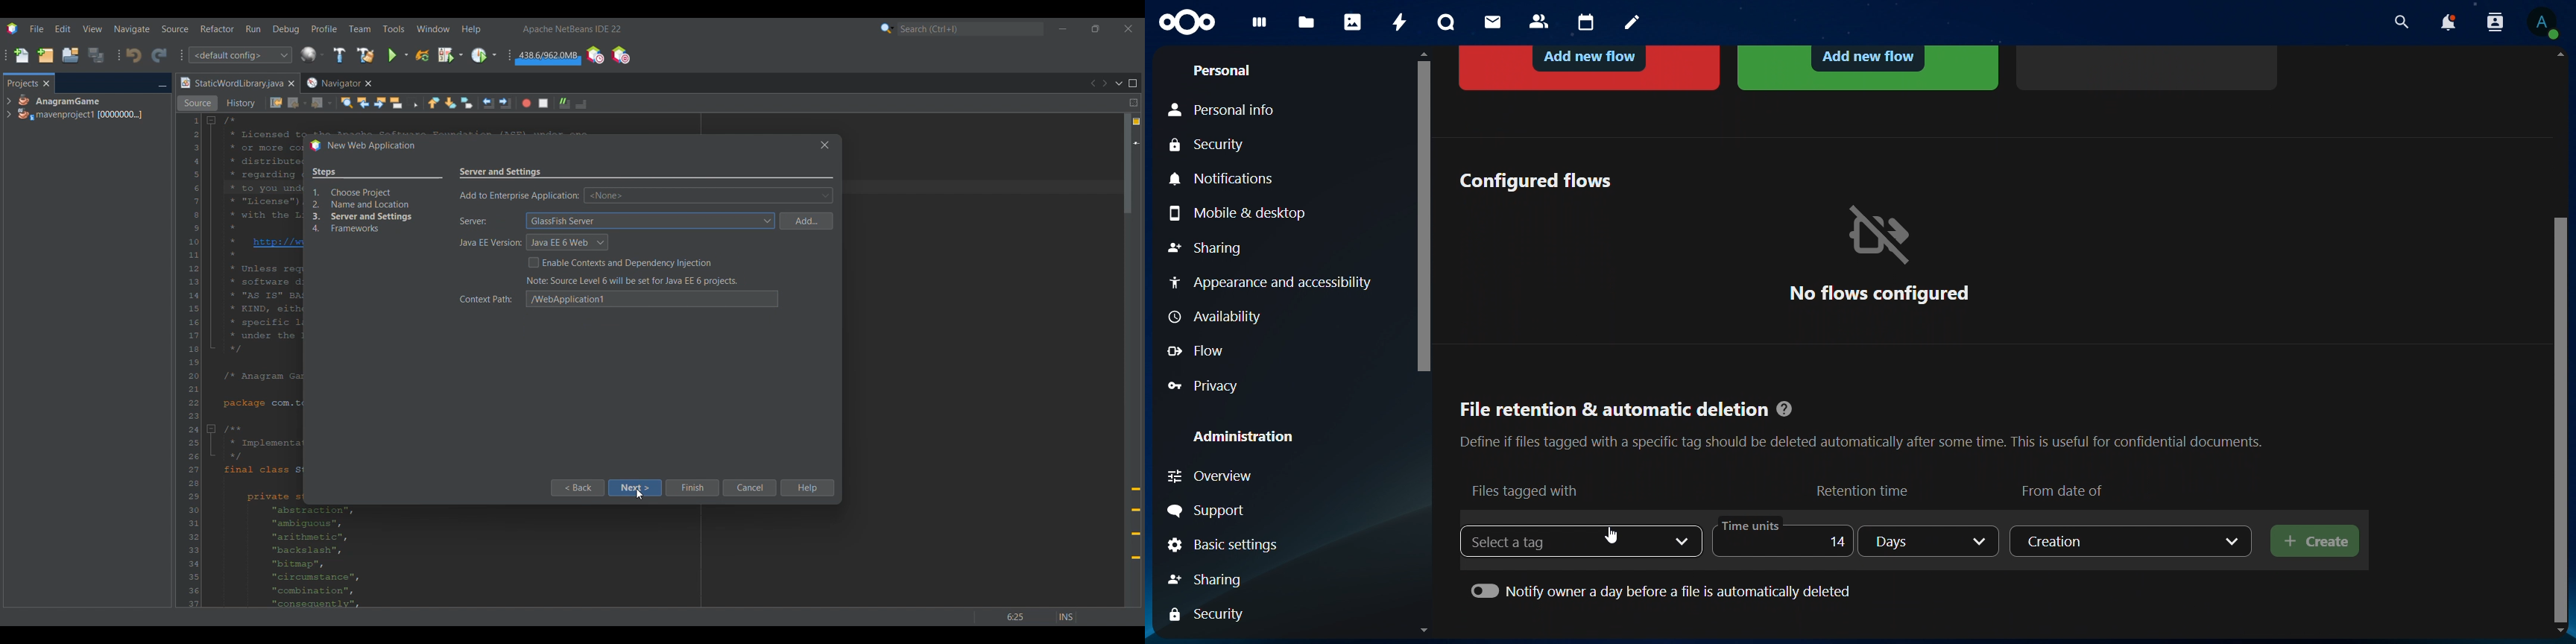 Image resolution: width=2576 pixels, height=644 pixels. Describe the element at coordinates (1260, 27) in the screenshot. I see `dashboard` at that location.